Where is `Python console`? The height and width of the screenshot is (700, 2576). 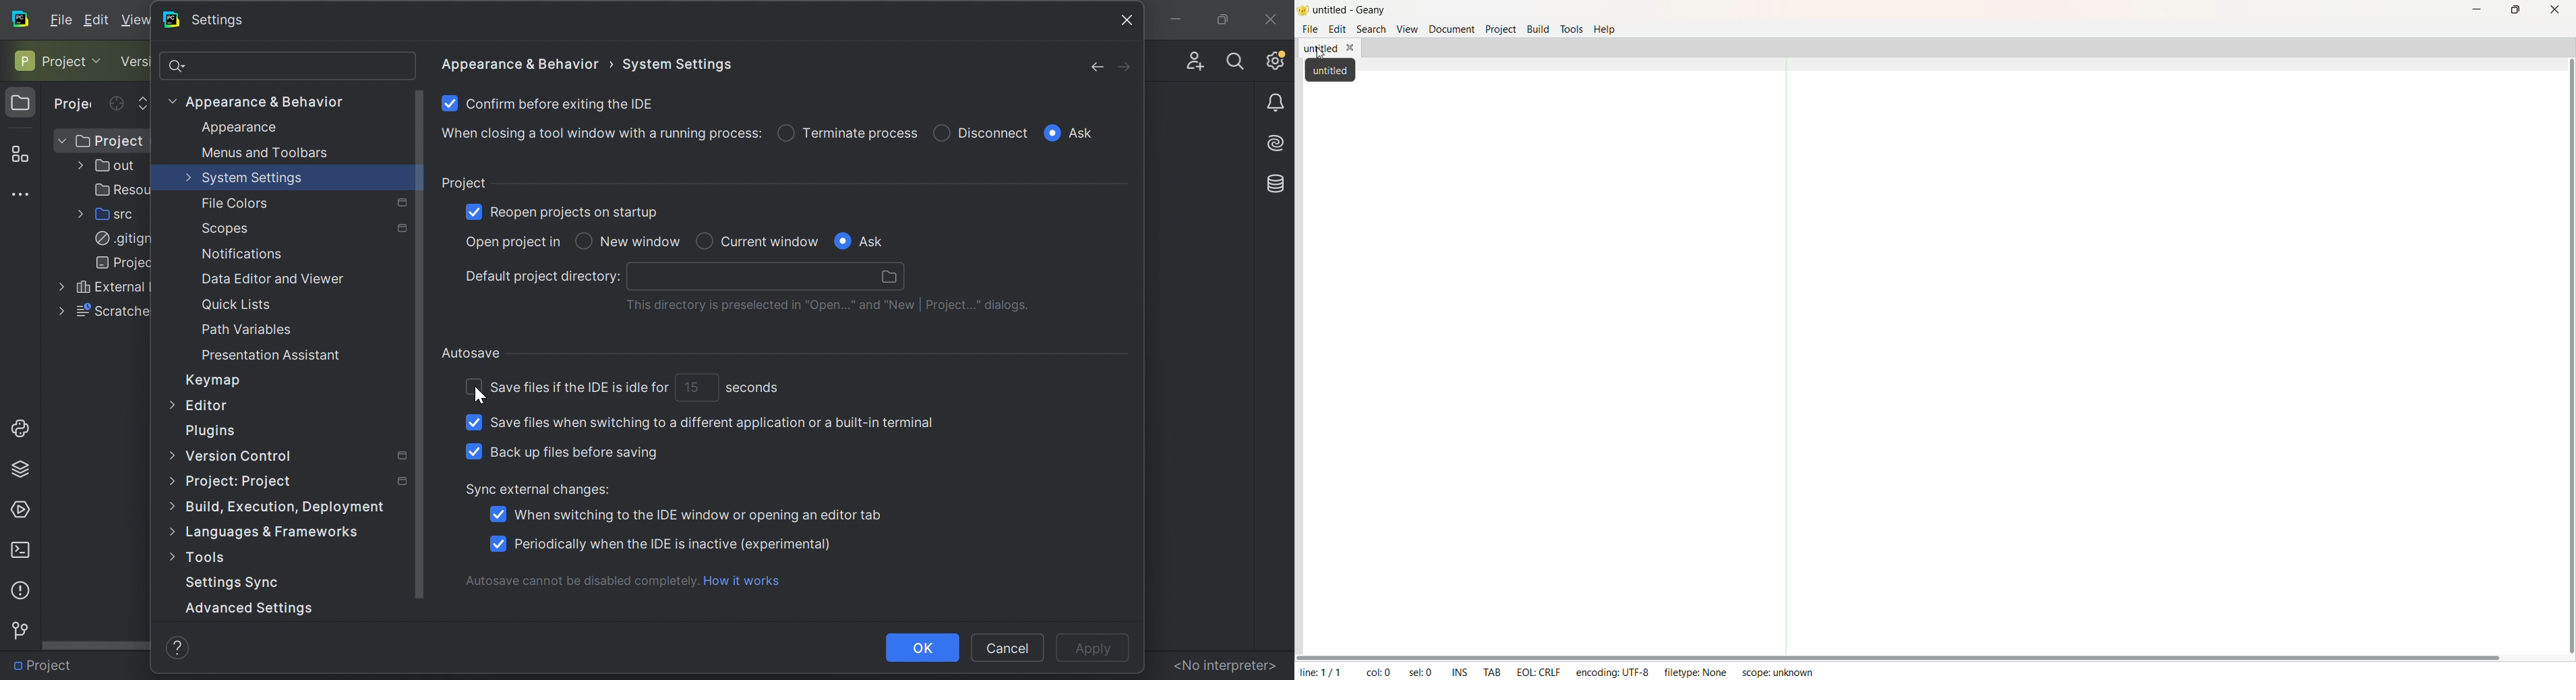 Python console is located at coordinates (23, 427).